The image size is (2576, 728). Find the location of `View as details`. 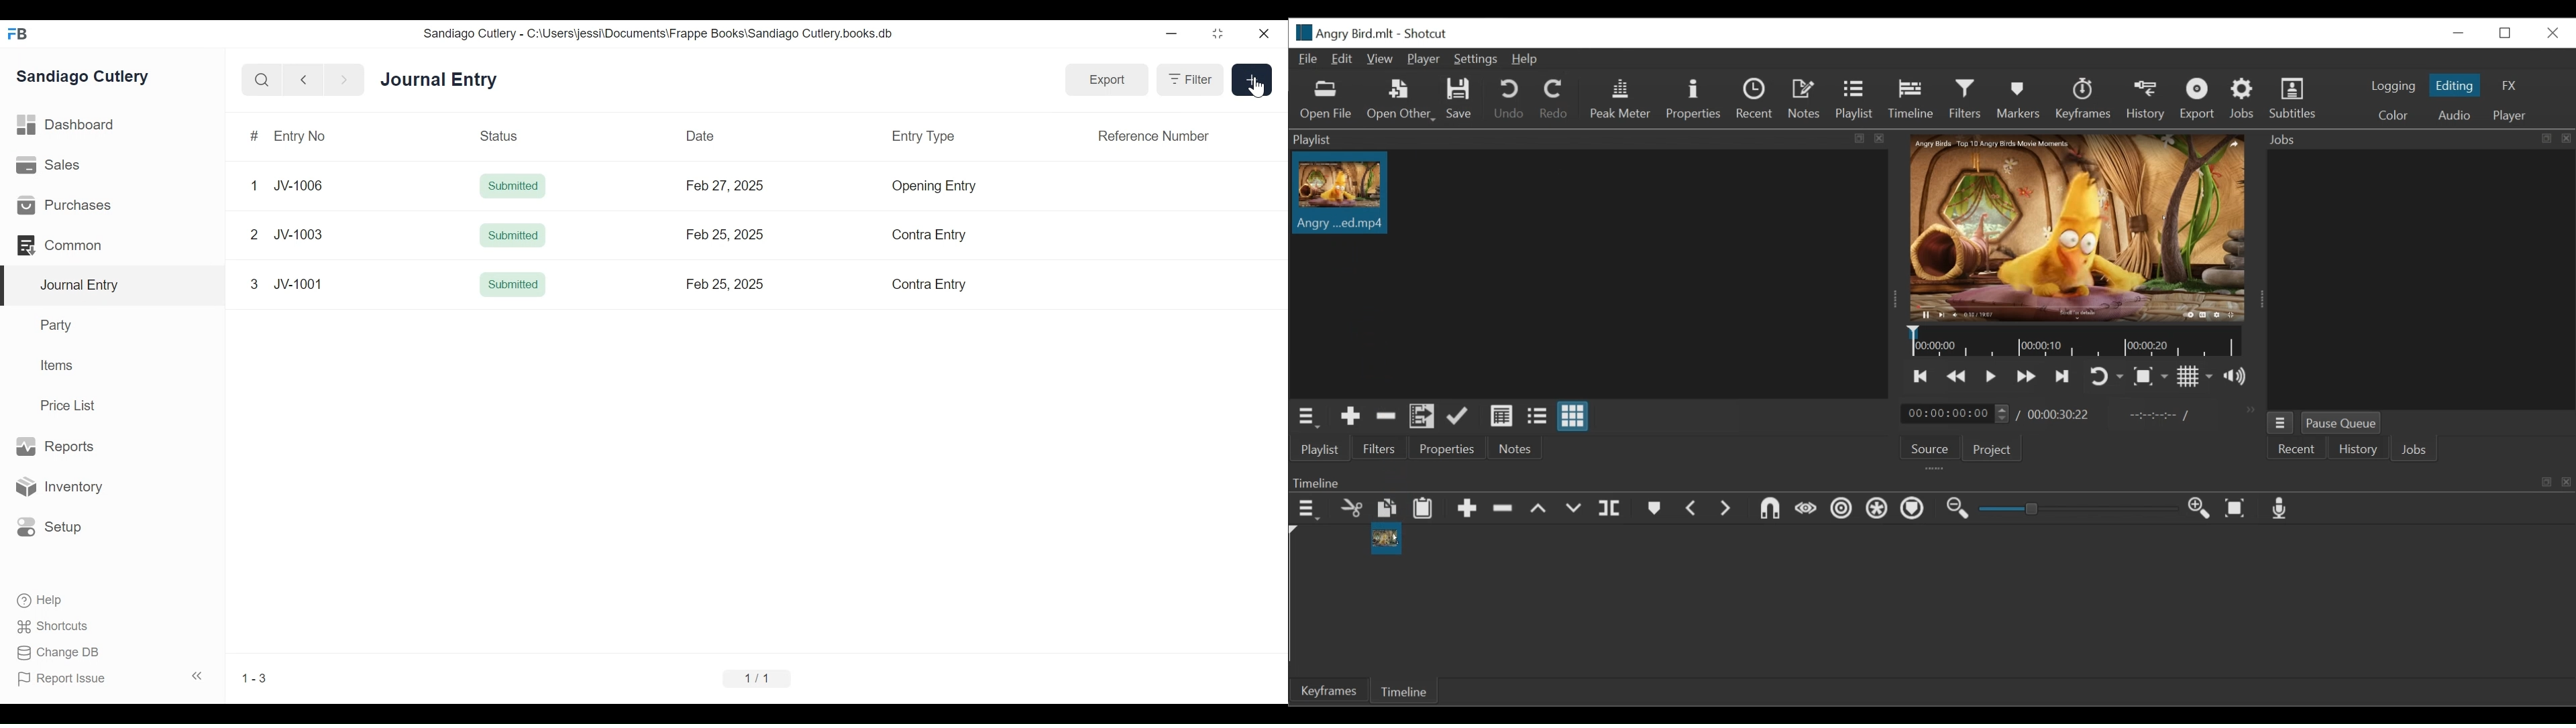

View as details is located at coordinates (1502, 416).